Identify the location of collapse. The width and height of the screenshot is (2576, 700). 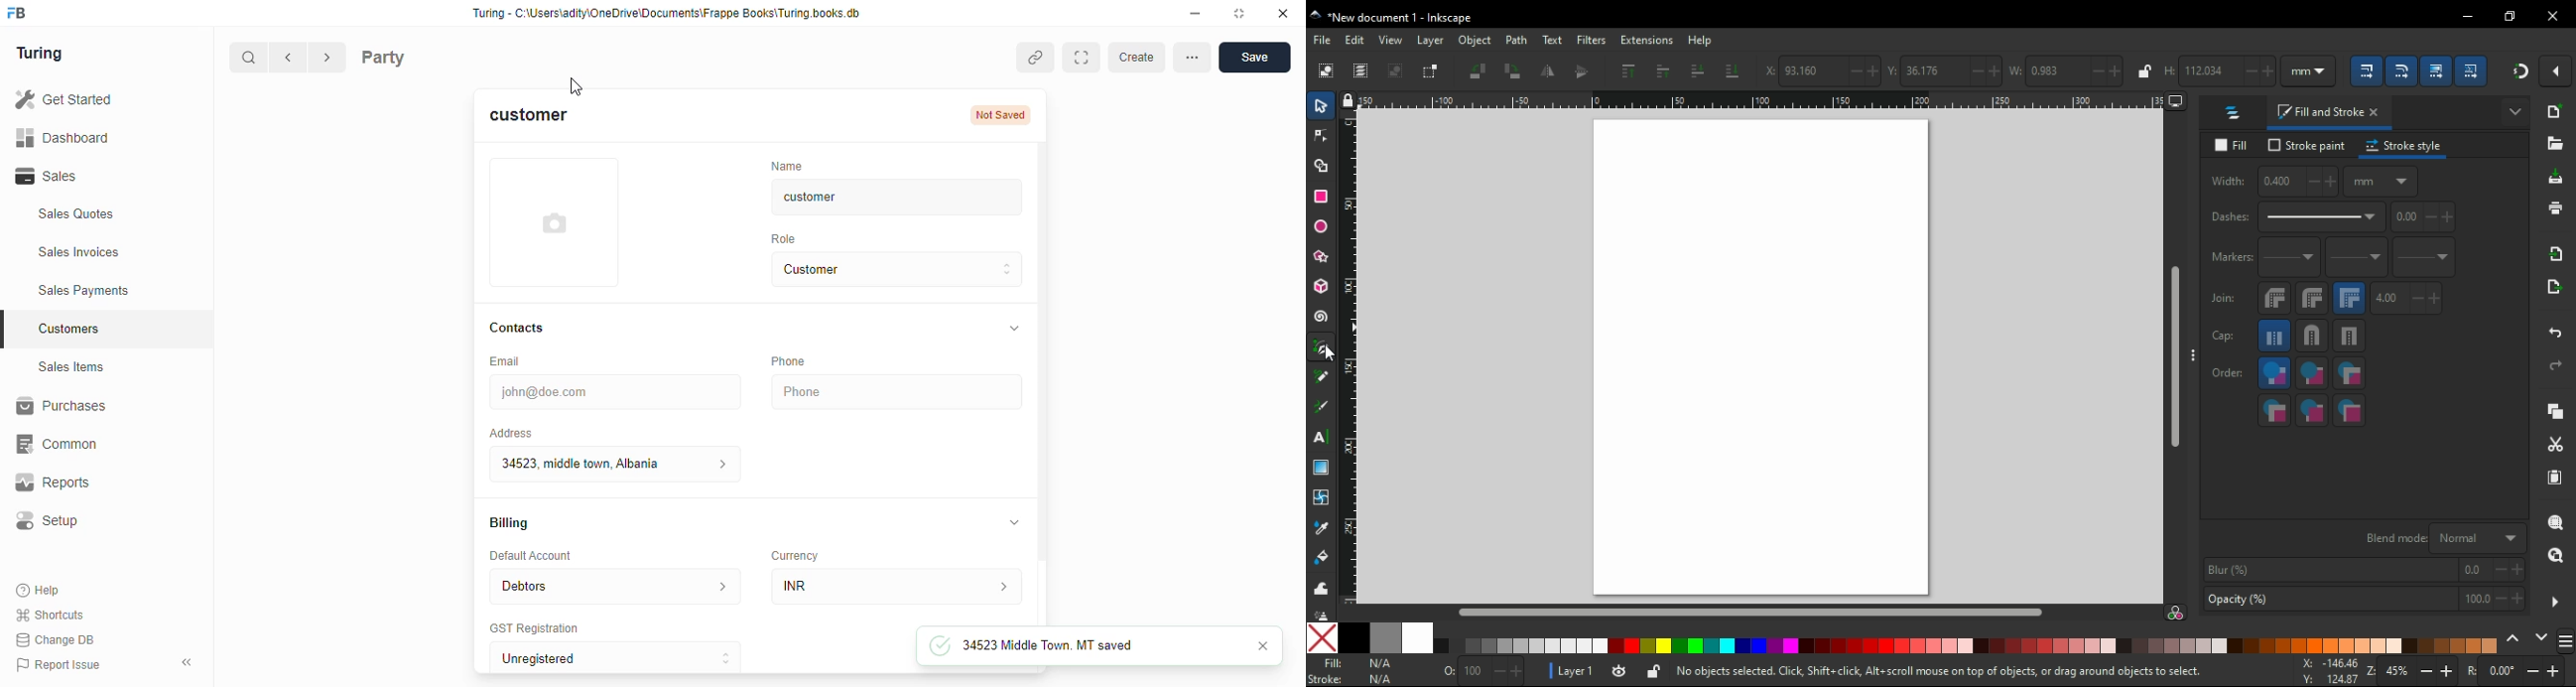
(1015, 521).